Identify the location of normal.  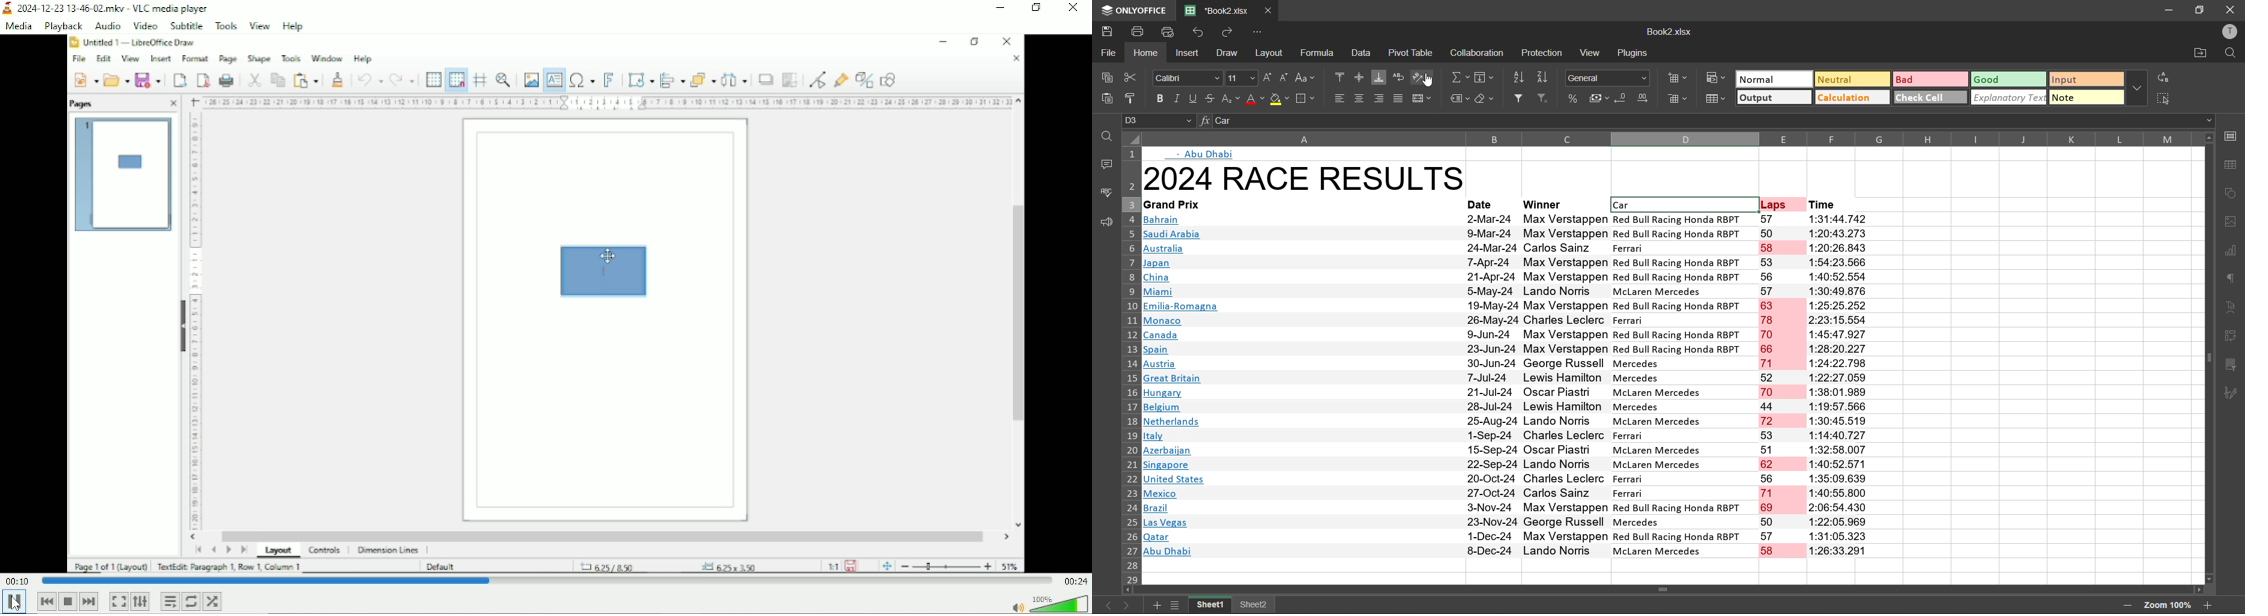
(1774, 78).